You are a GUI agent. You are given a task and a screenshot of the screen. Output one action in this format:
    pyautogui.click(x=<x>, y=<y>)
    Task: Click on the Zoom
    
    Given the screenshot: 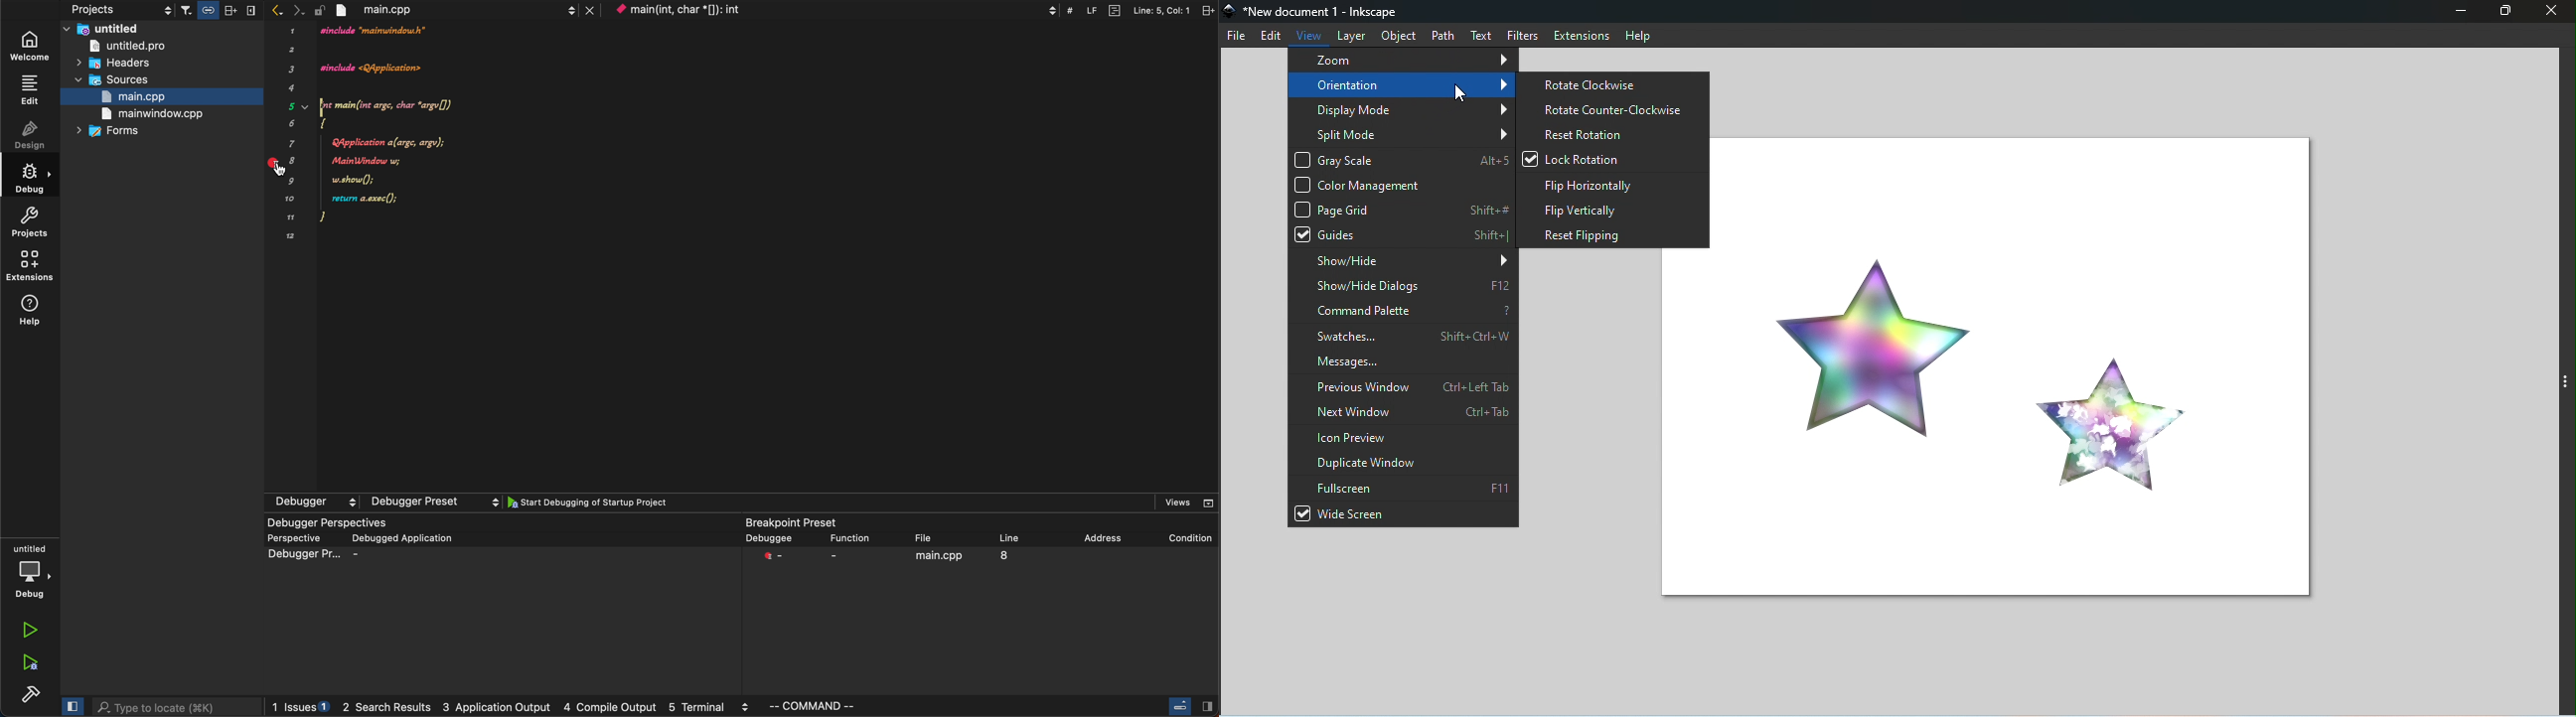 What is the action you would take?
    pyautogui.click(x=1403, y=59)
    